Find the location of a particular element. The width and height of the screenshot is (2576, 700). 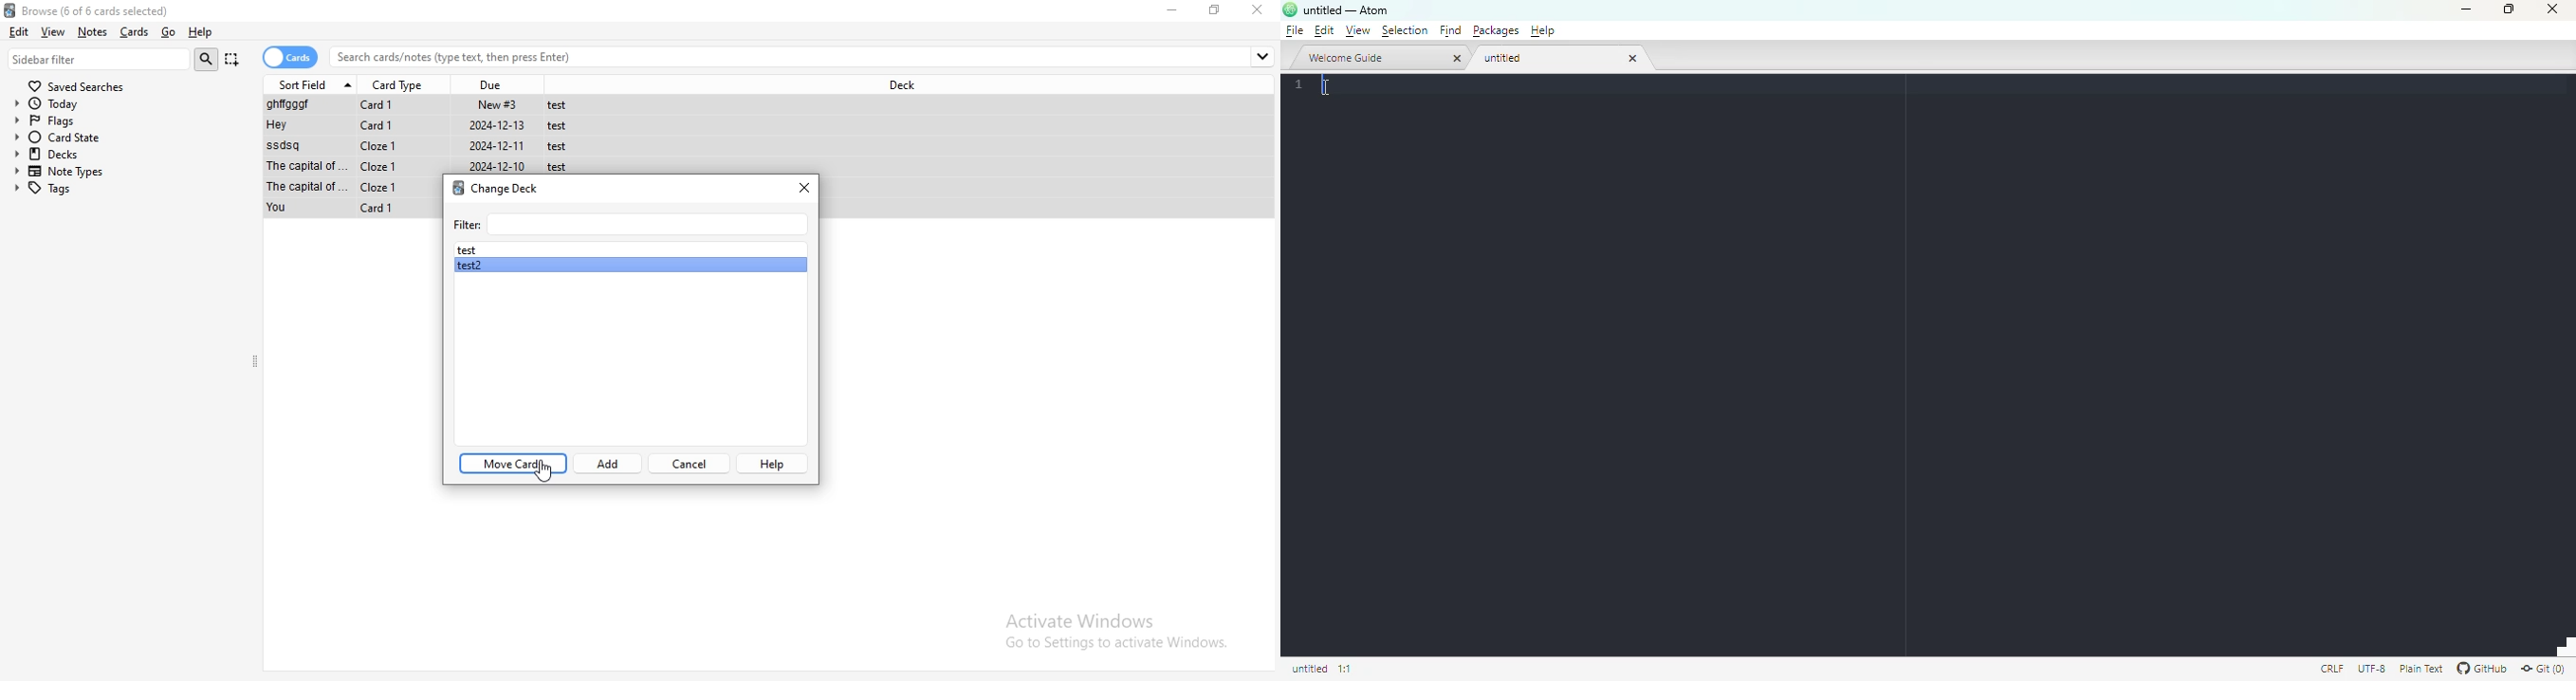

today is located at coordinates (123, 104).